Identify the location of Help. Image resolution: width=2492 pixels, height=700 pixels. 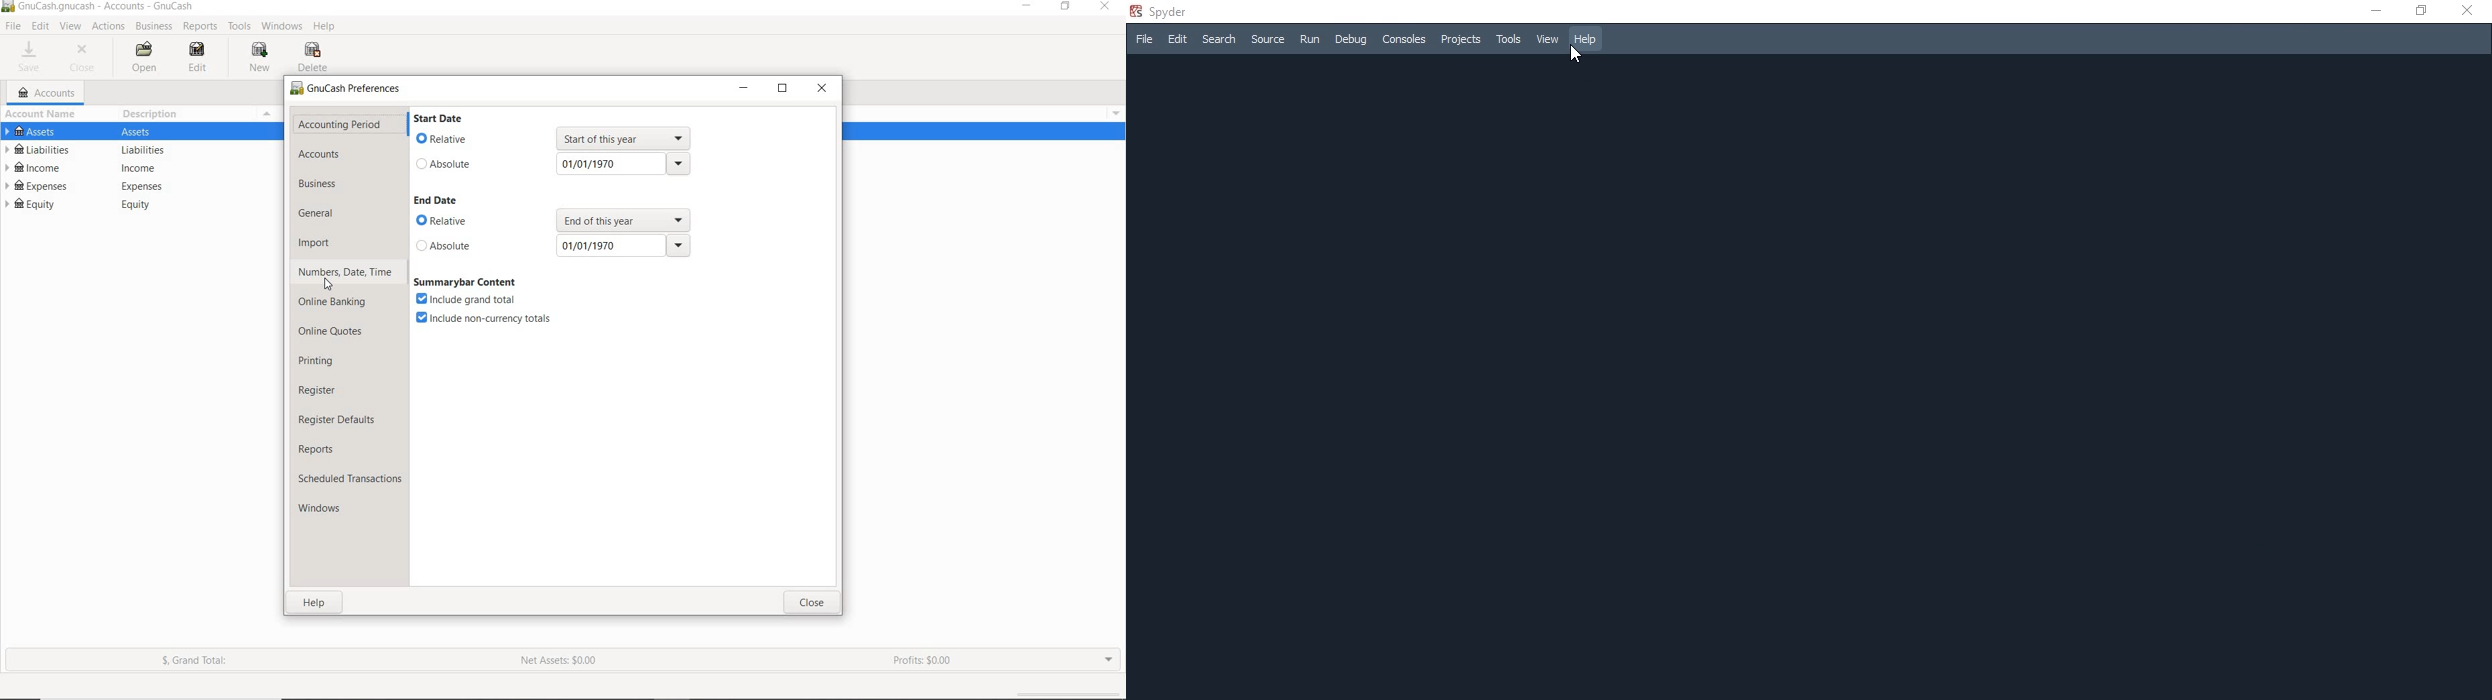
(1586, 39).